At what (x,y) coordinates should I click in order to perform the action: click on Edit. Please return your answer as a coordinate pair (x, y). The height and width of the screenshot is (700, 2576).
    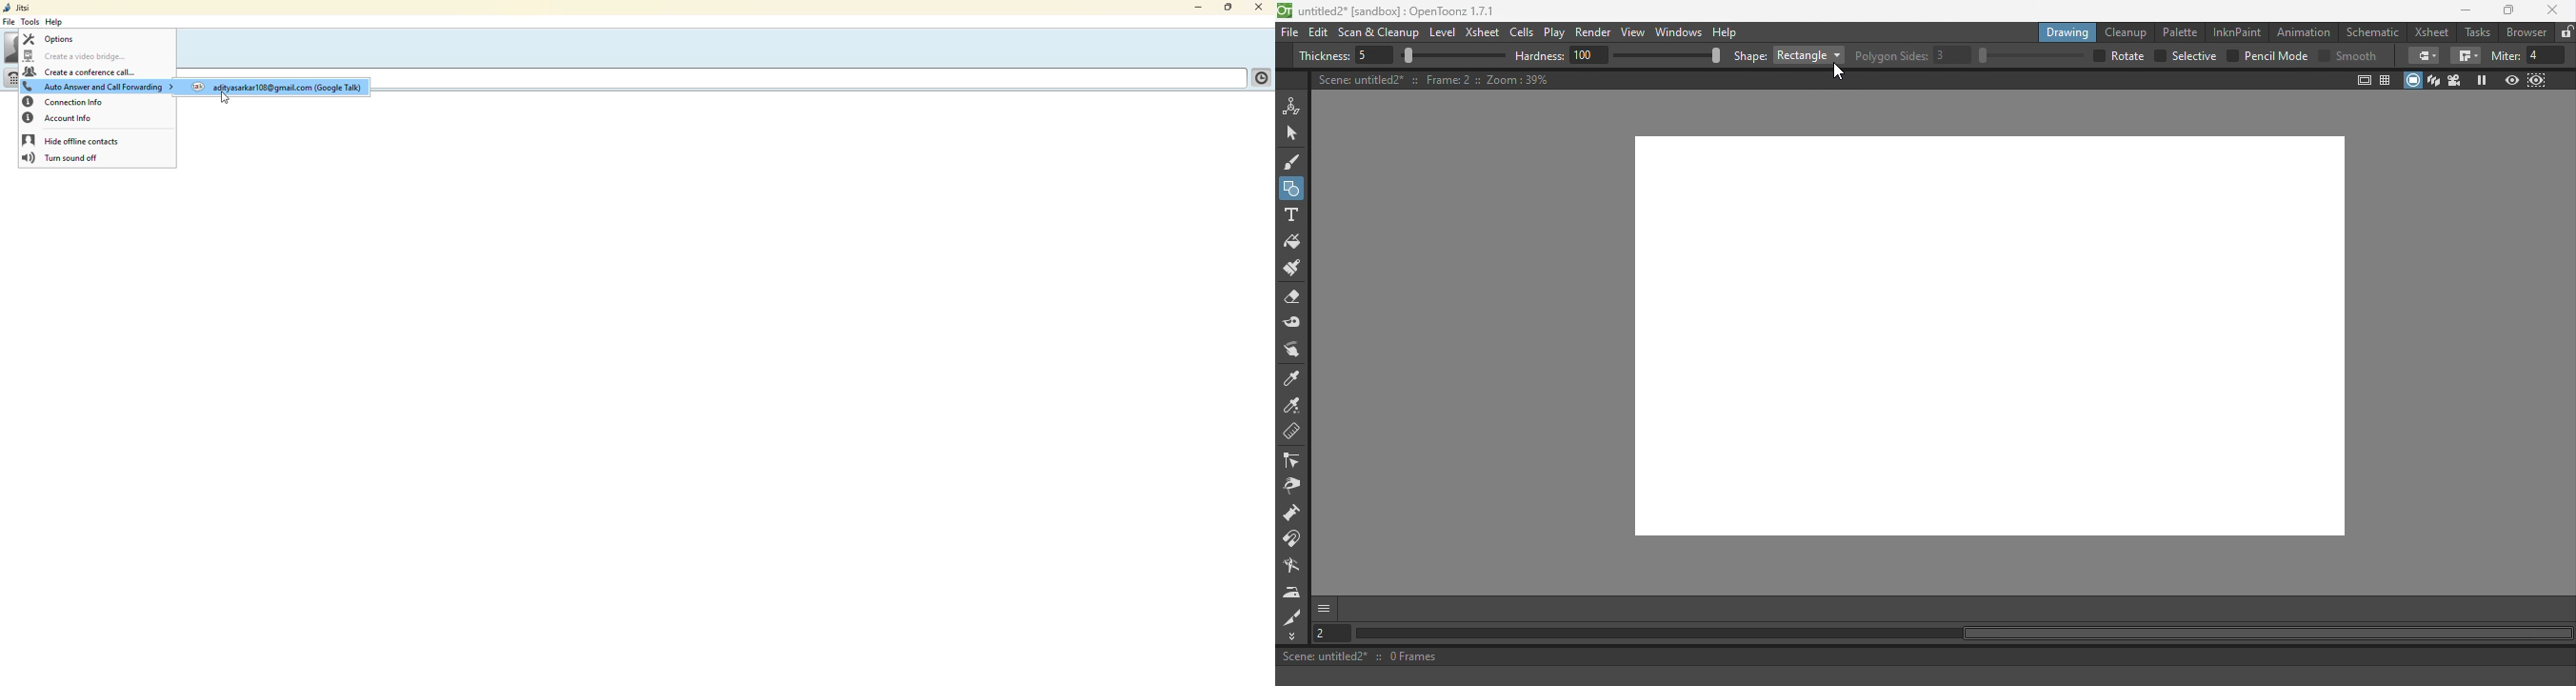
    Looking at the image, I should click on (1319, 33).